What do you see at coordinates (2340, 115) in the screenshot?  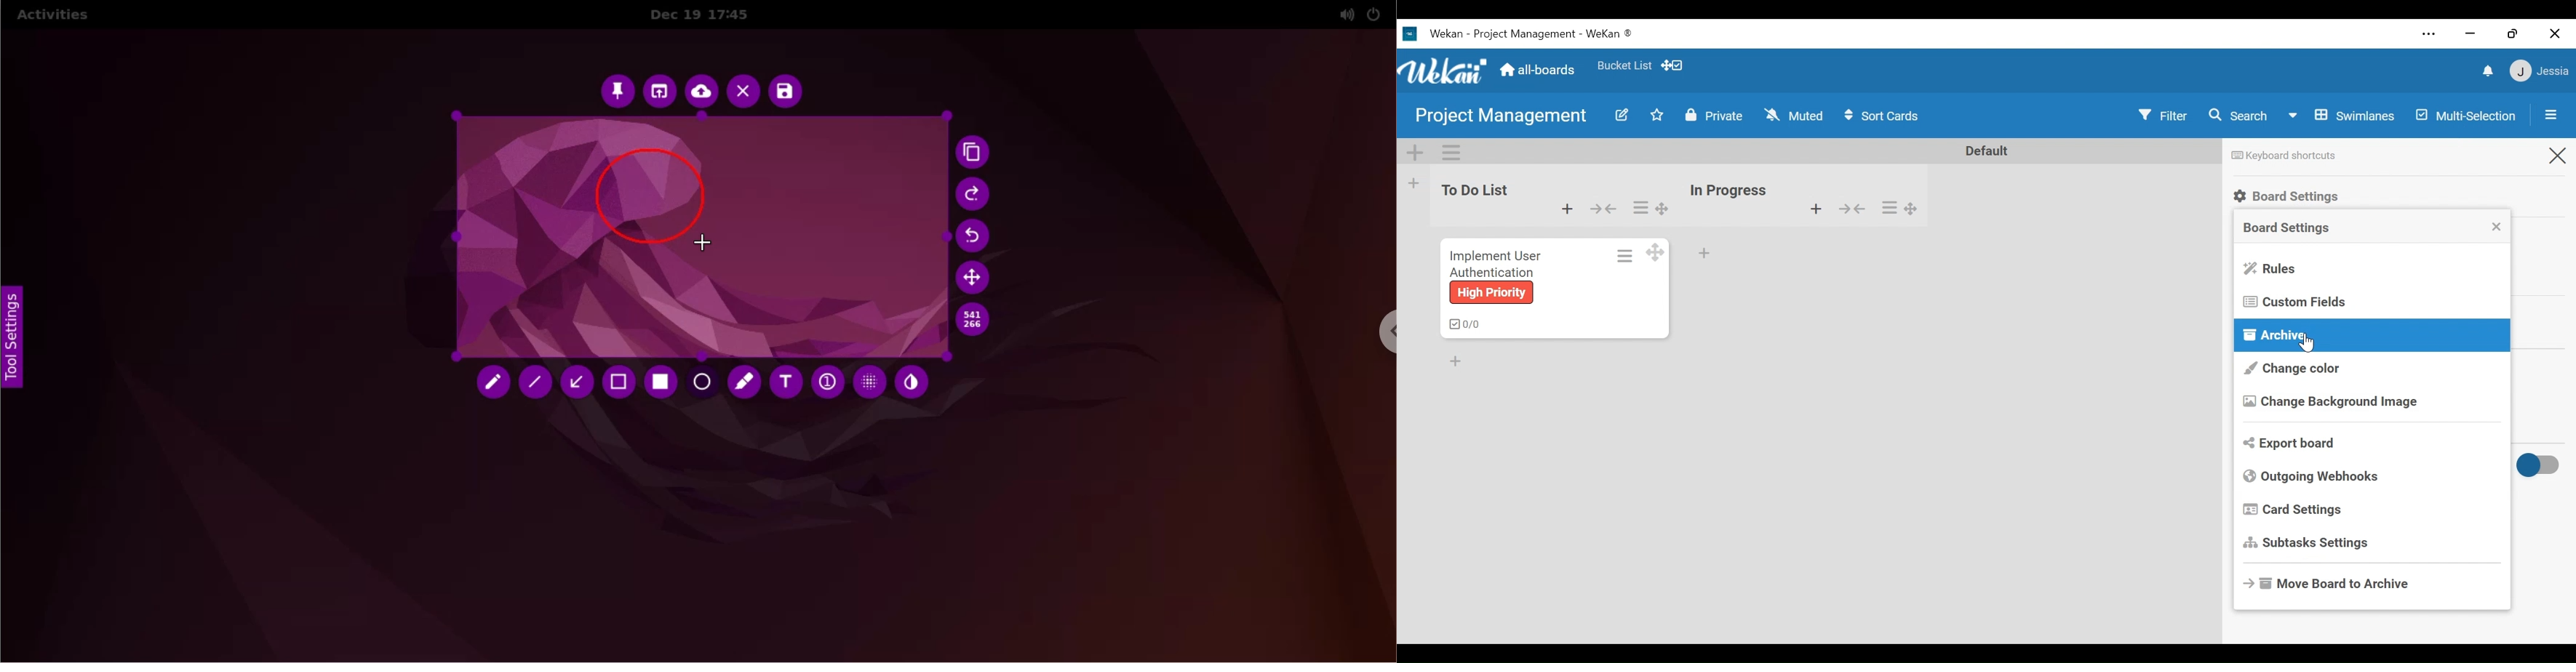 I see `Board View` at bounding box center [2340, 115].